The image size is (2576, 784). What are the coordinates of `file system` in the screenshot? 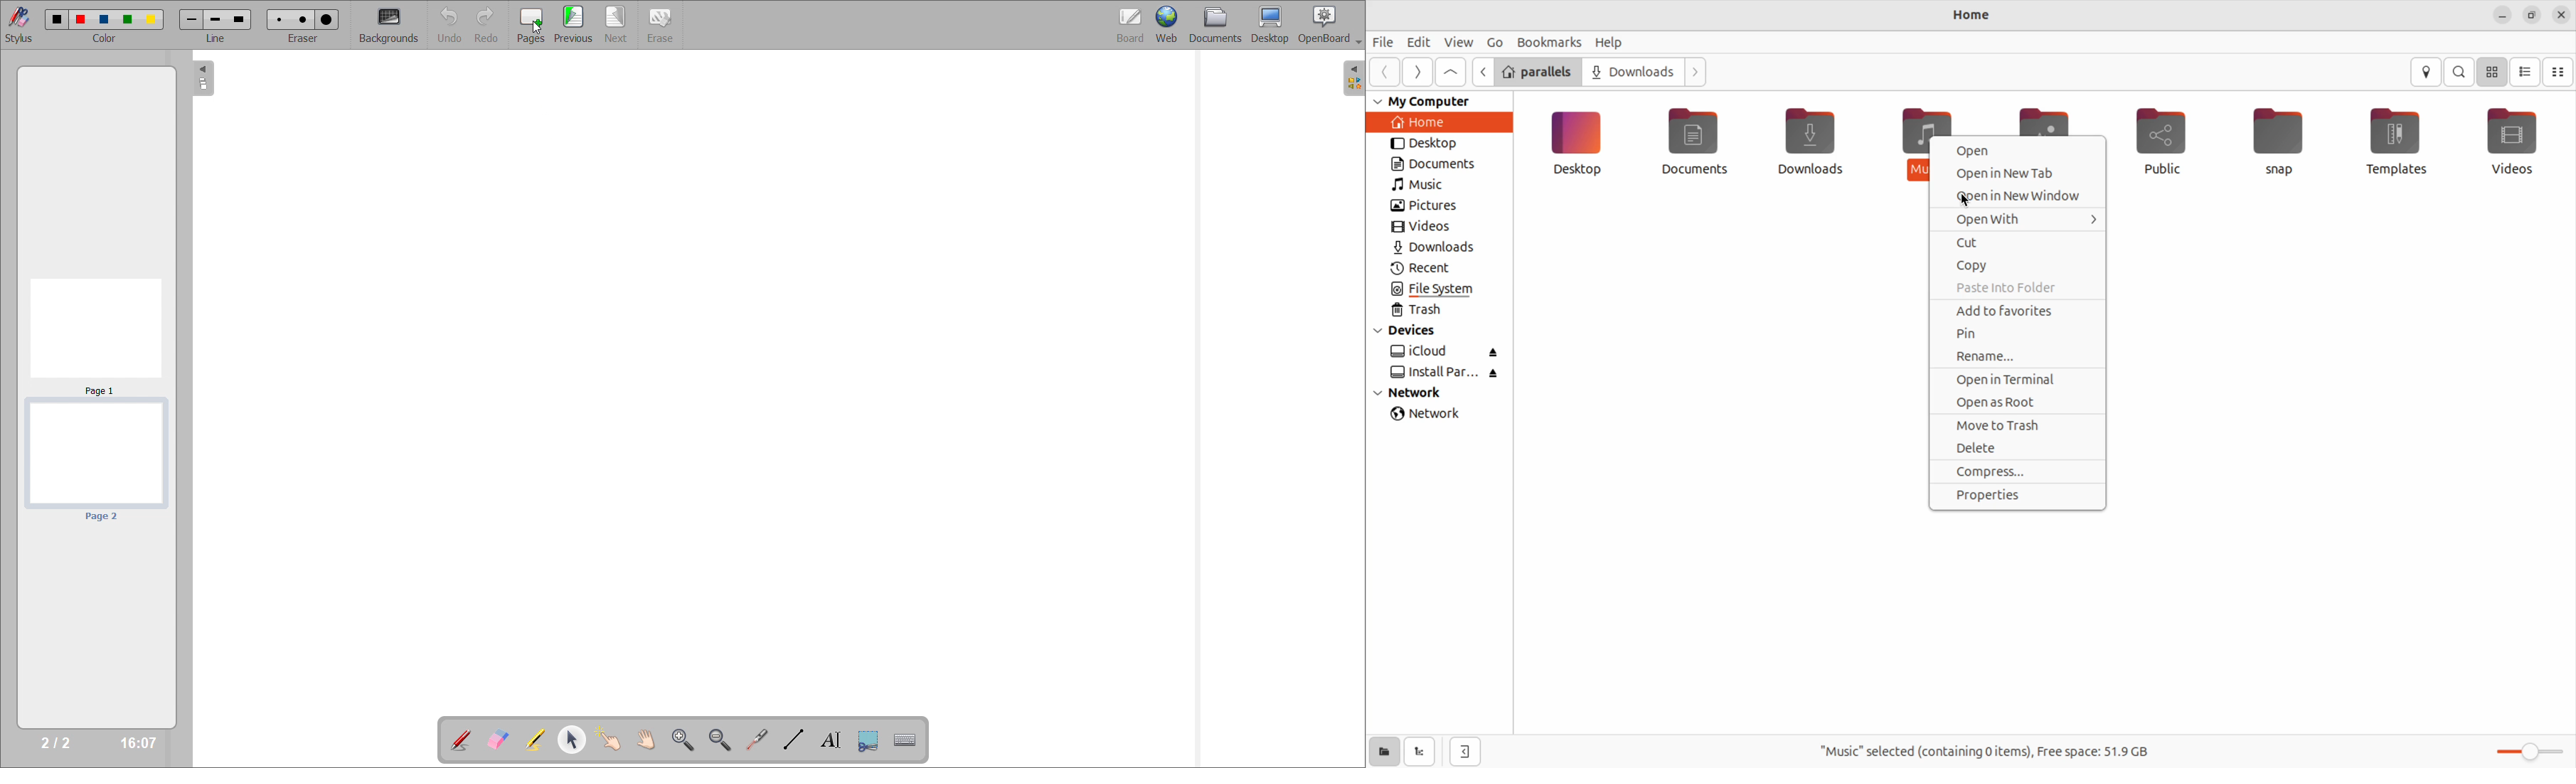 It's located at (1437, 290).